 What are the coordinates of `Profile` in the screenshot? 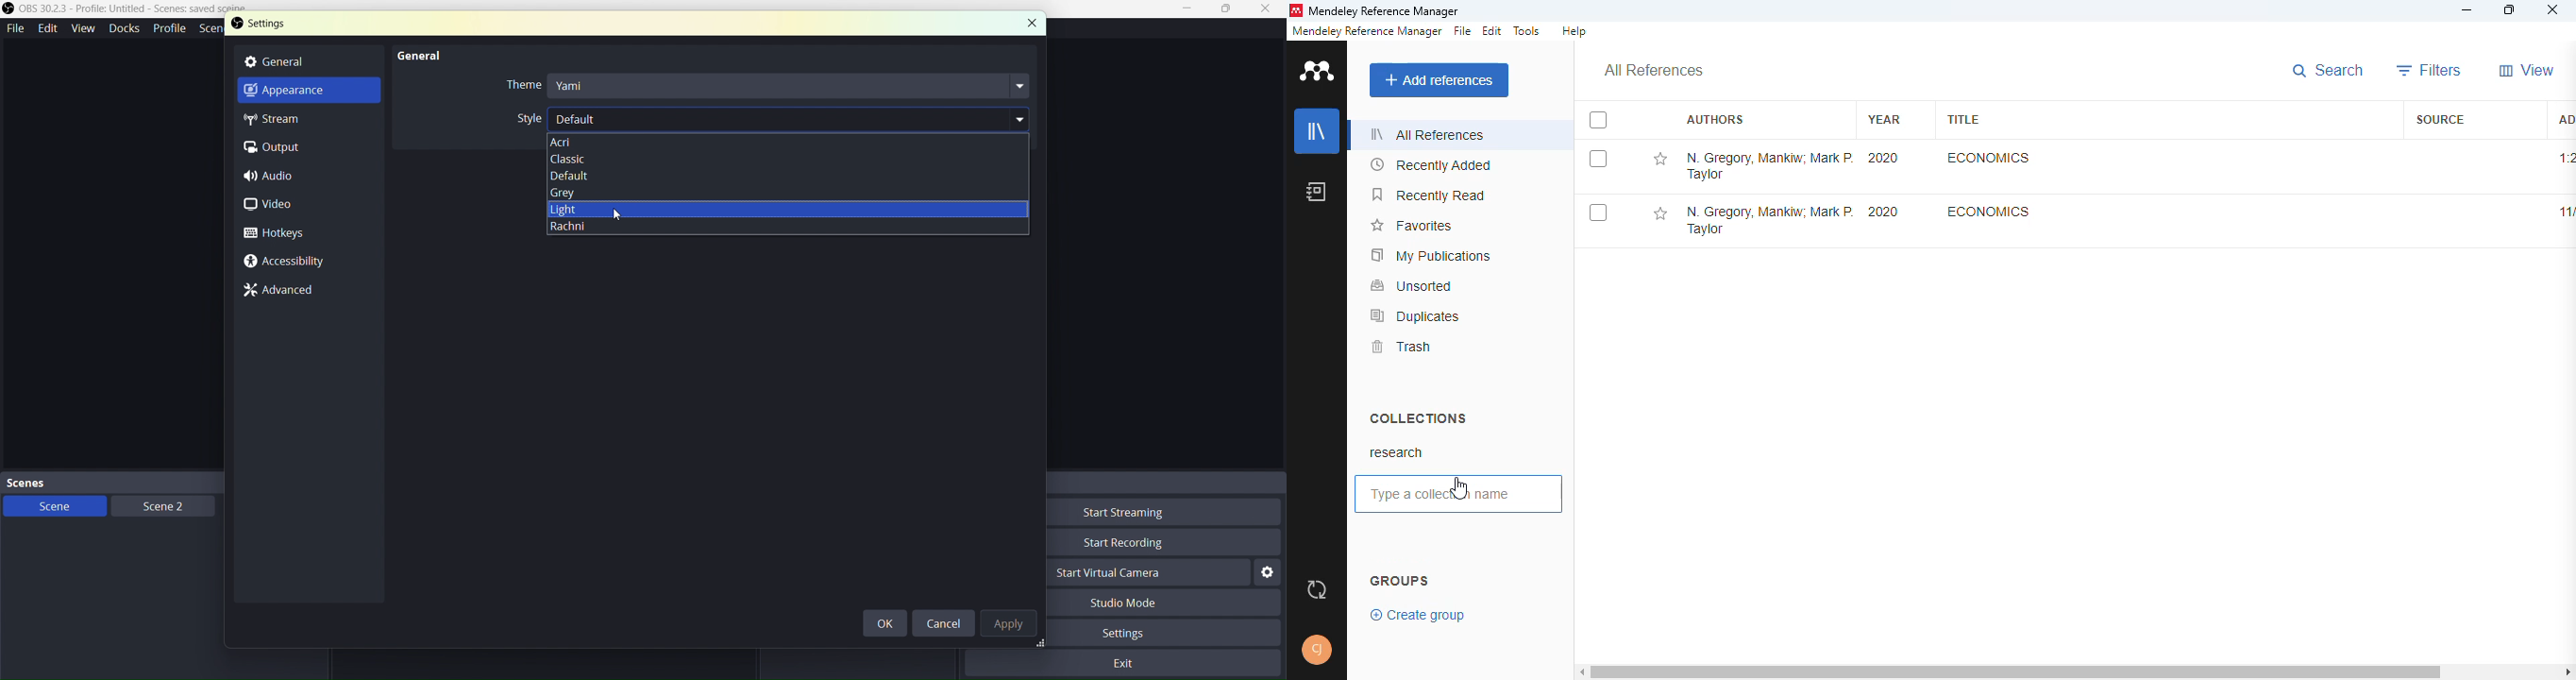 It's located at (170, 28).